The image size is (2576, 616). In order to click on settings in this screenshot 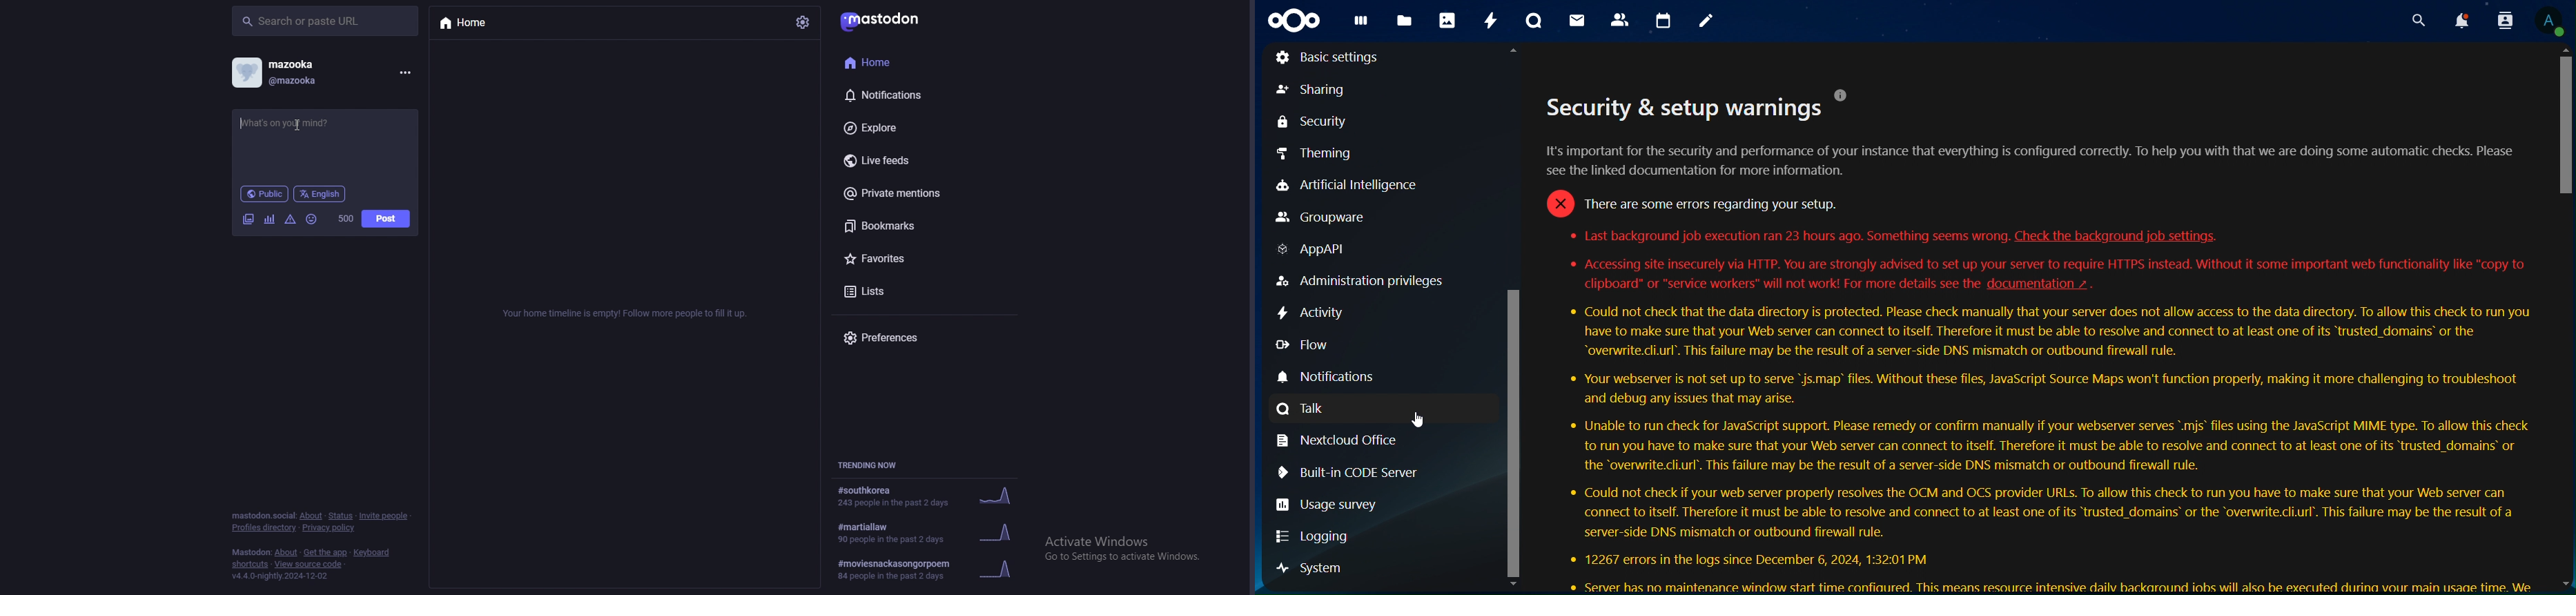, I will do `click(802, 24)`.